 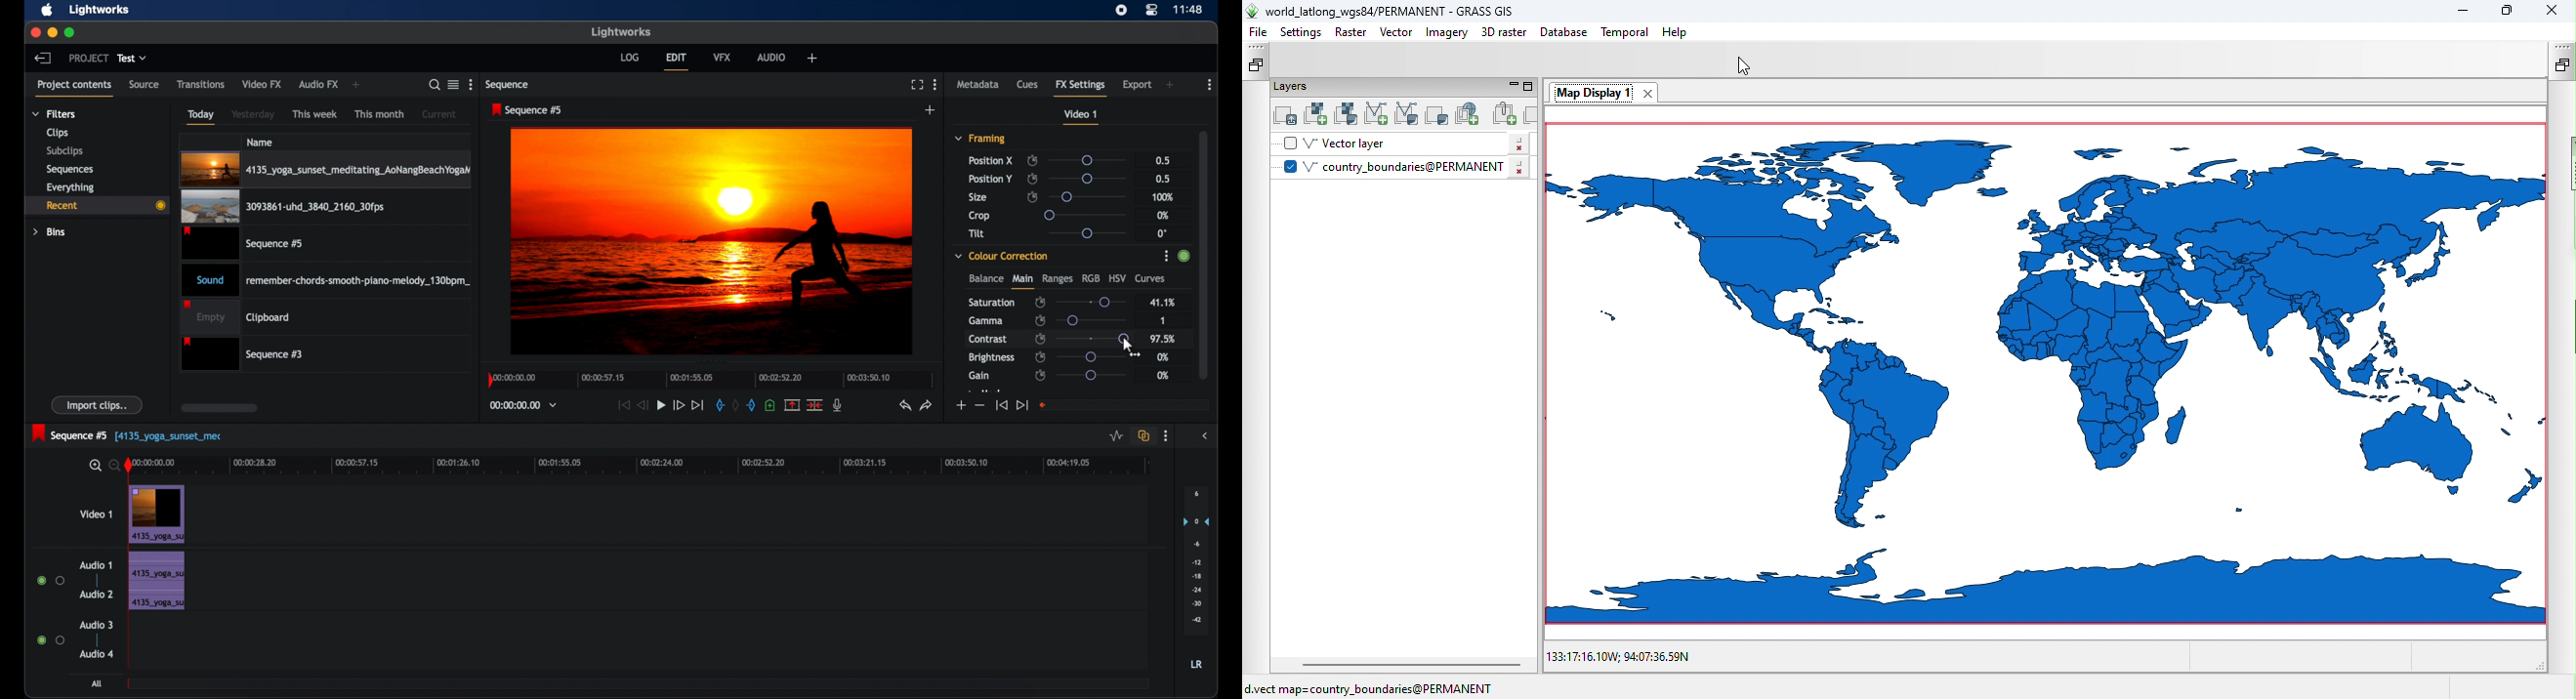 I want to click on video, so click(x=157, y=514).